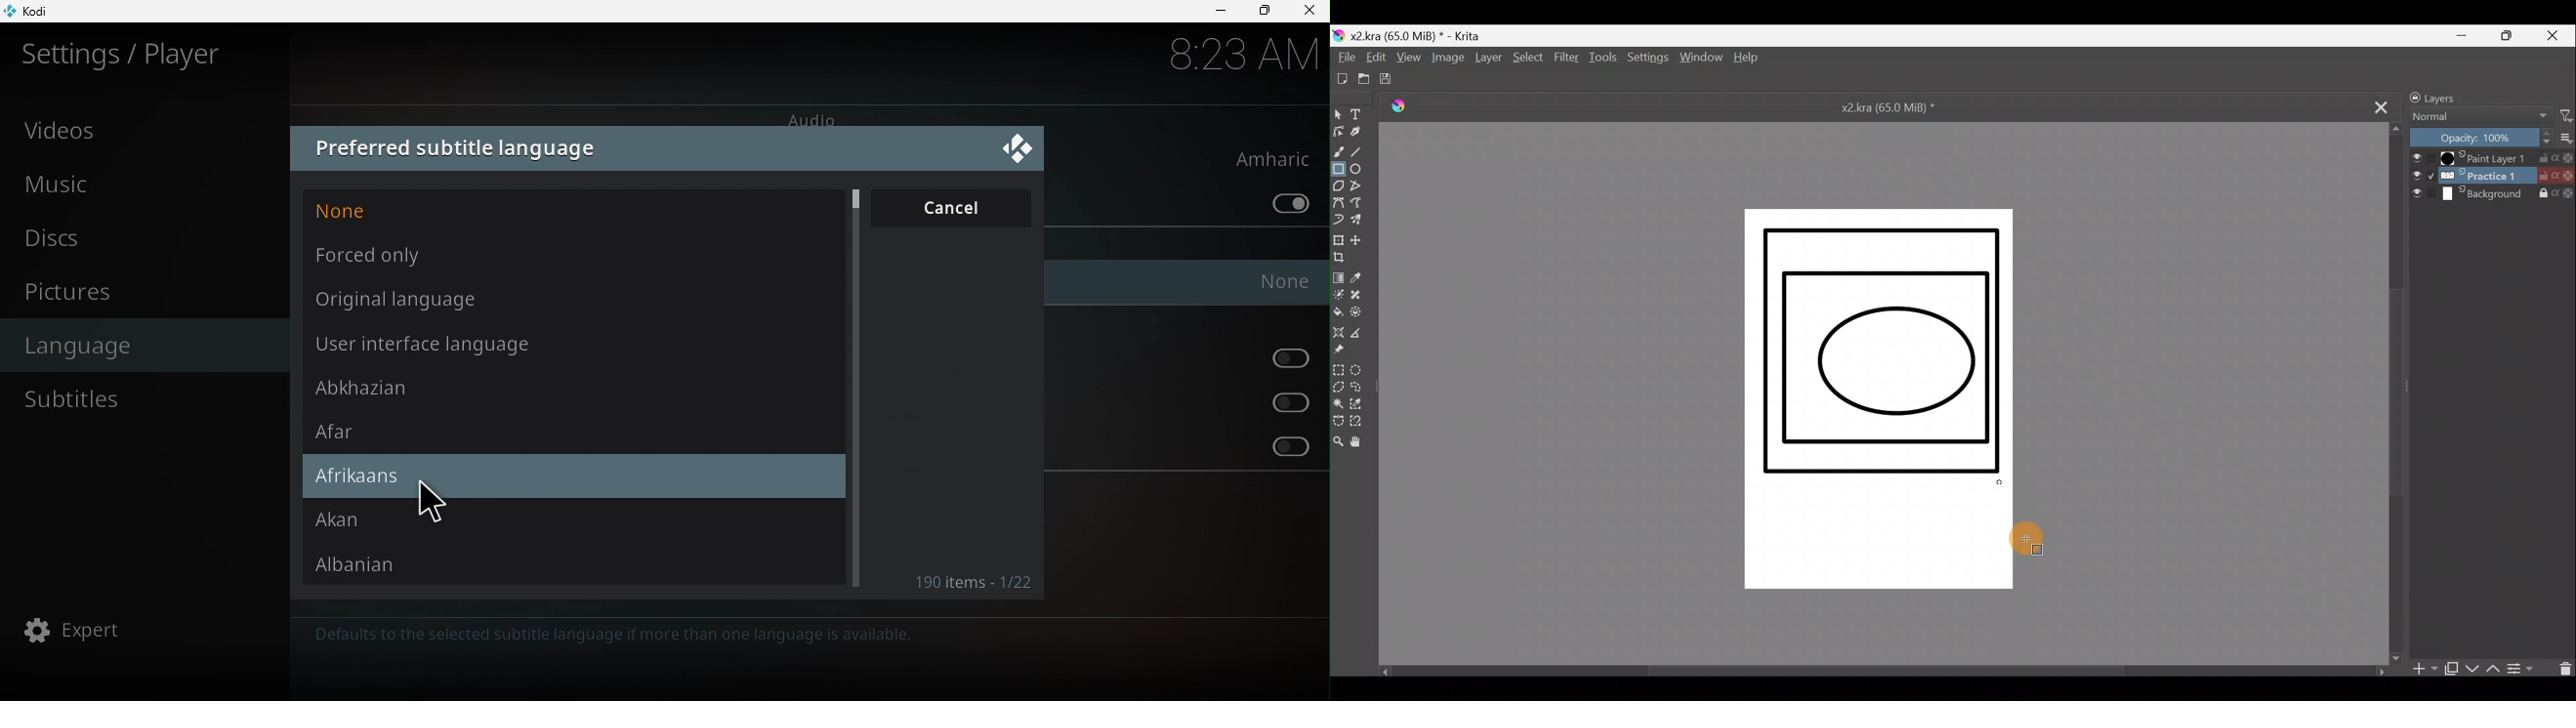  I want to click on Prefer audio stream for the hearing impaired, so click(1282, 401).